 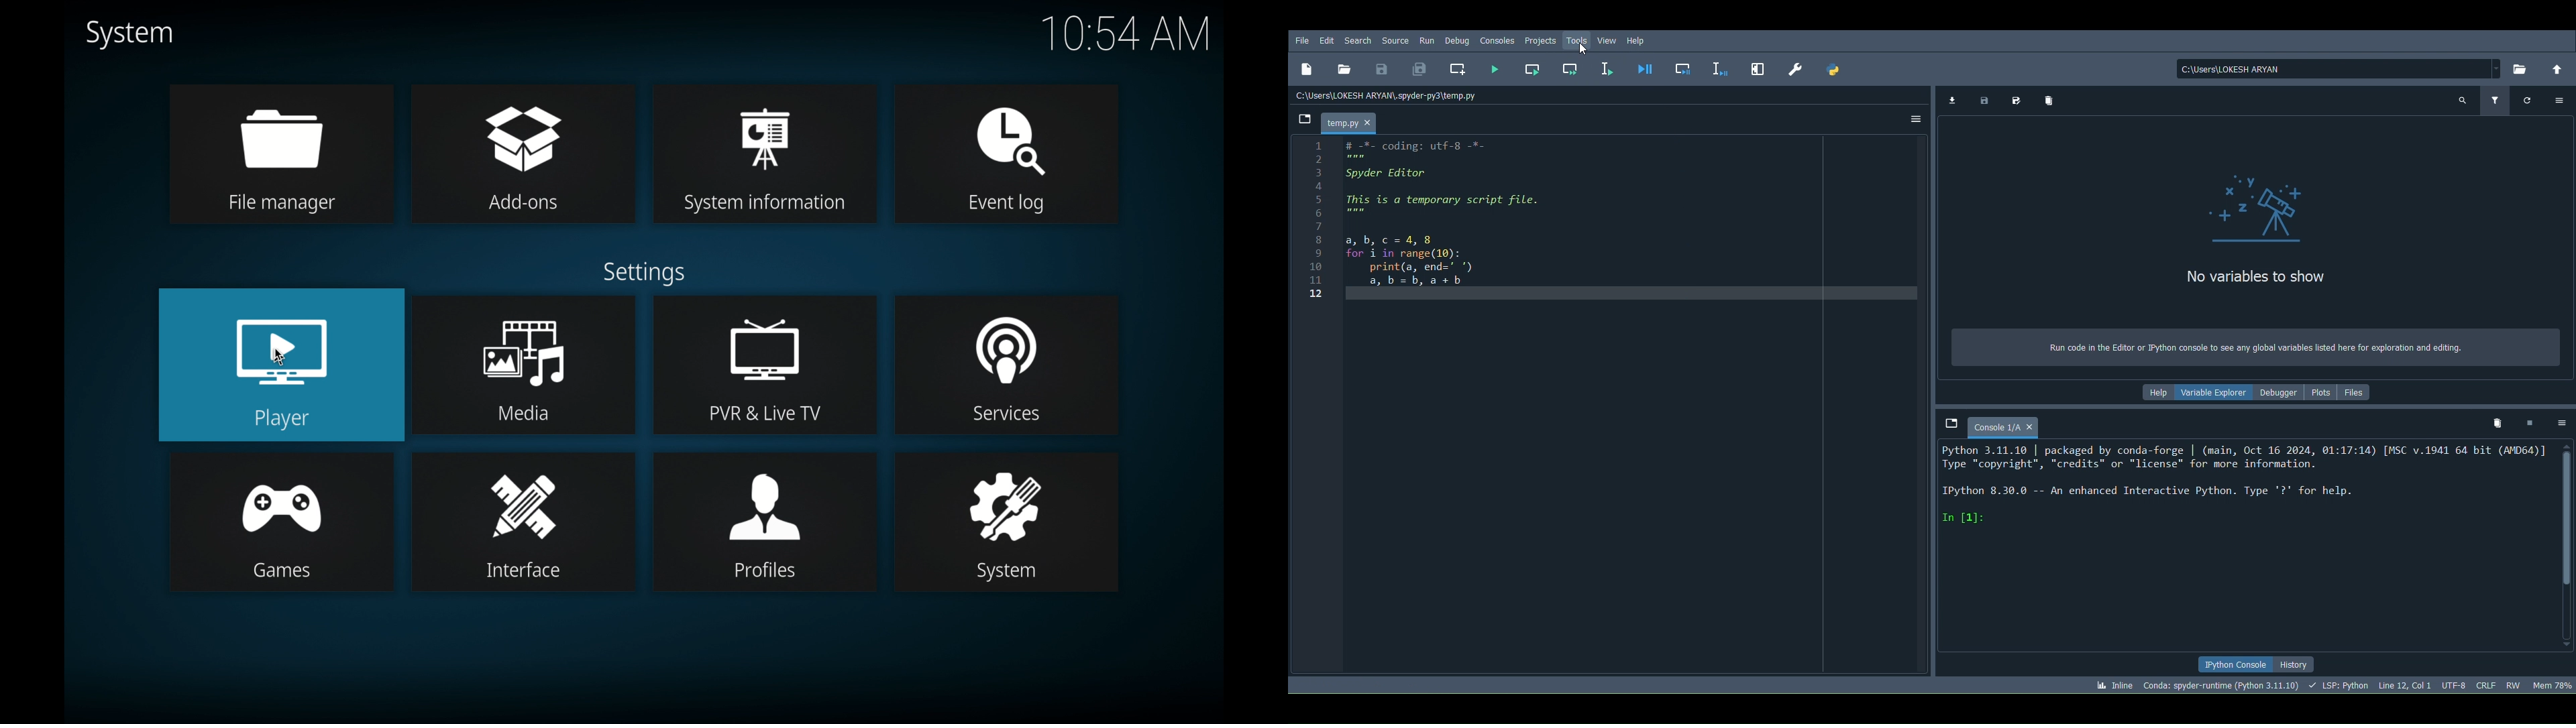 What do you see at coordinates (2324, 393) in the screenshot?
I see `Plots` at bounding box center [2324, 393].